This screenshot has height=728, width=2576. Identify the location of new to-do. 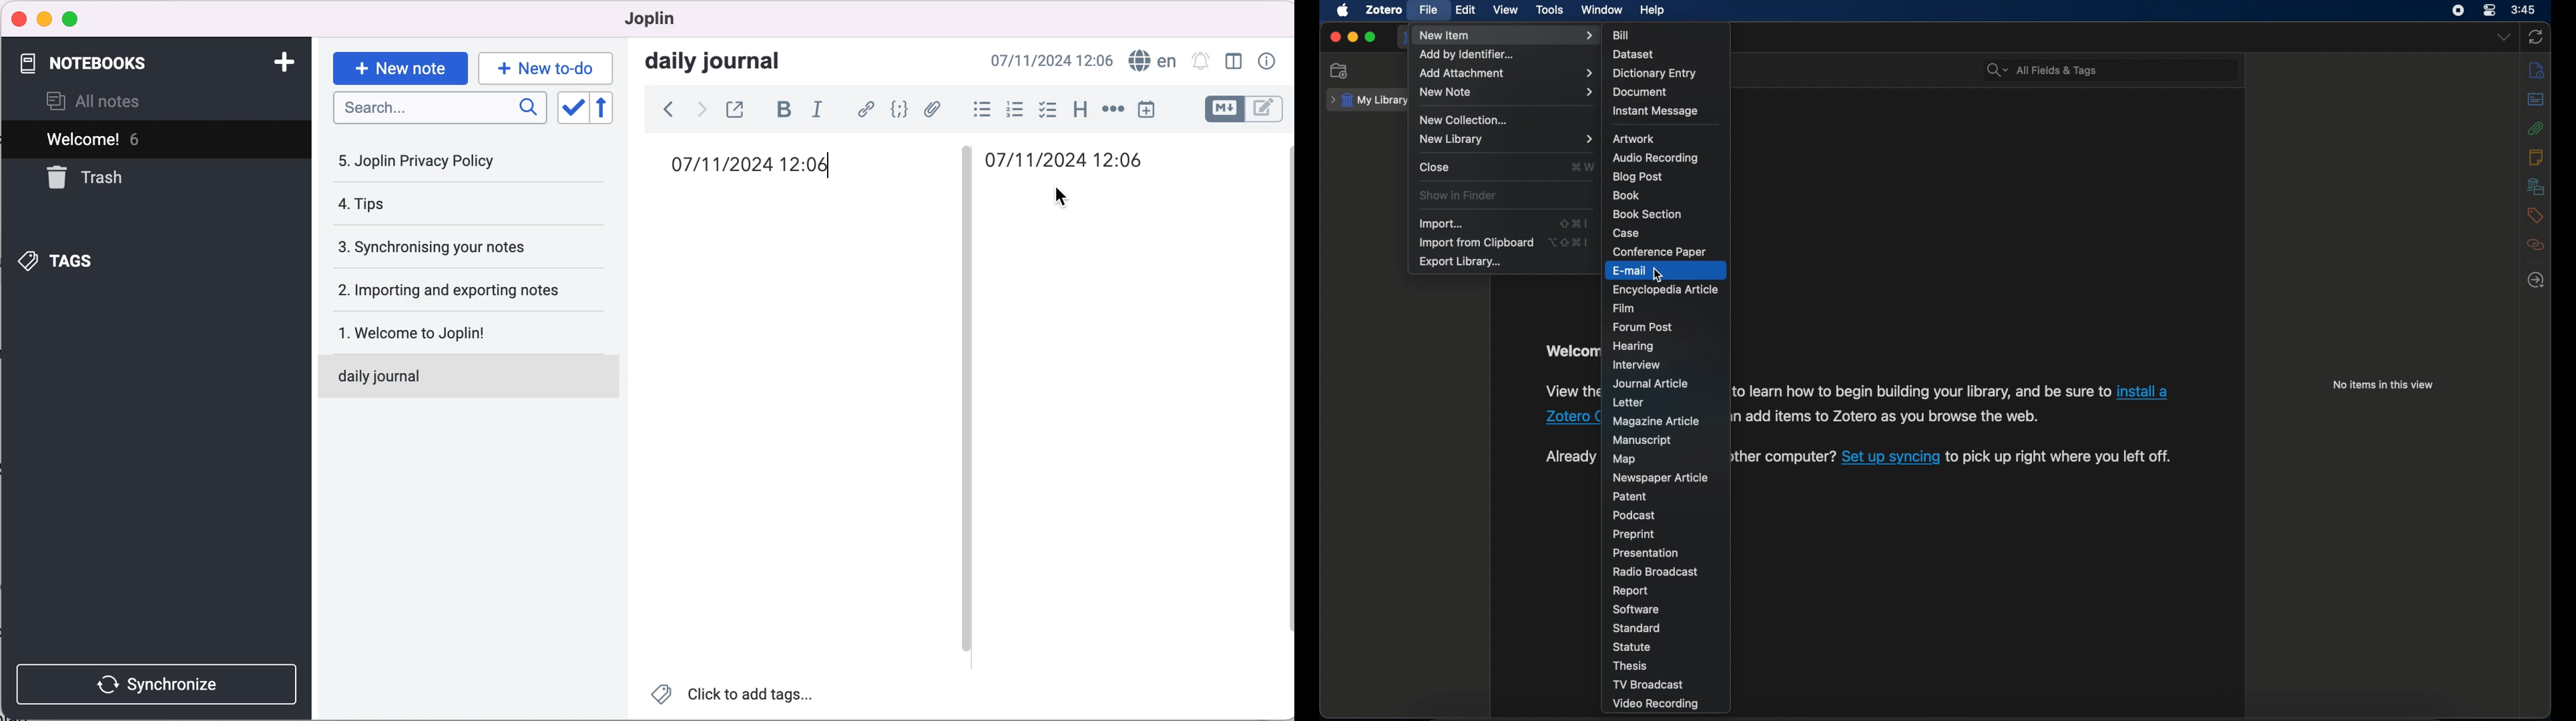
(543, 68).